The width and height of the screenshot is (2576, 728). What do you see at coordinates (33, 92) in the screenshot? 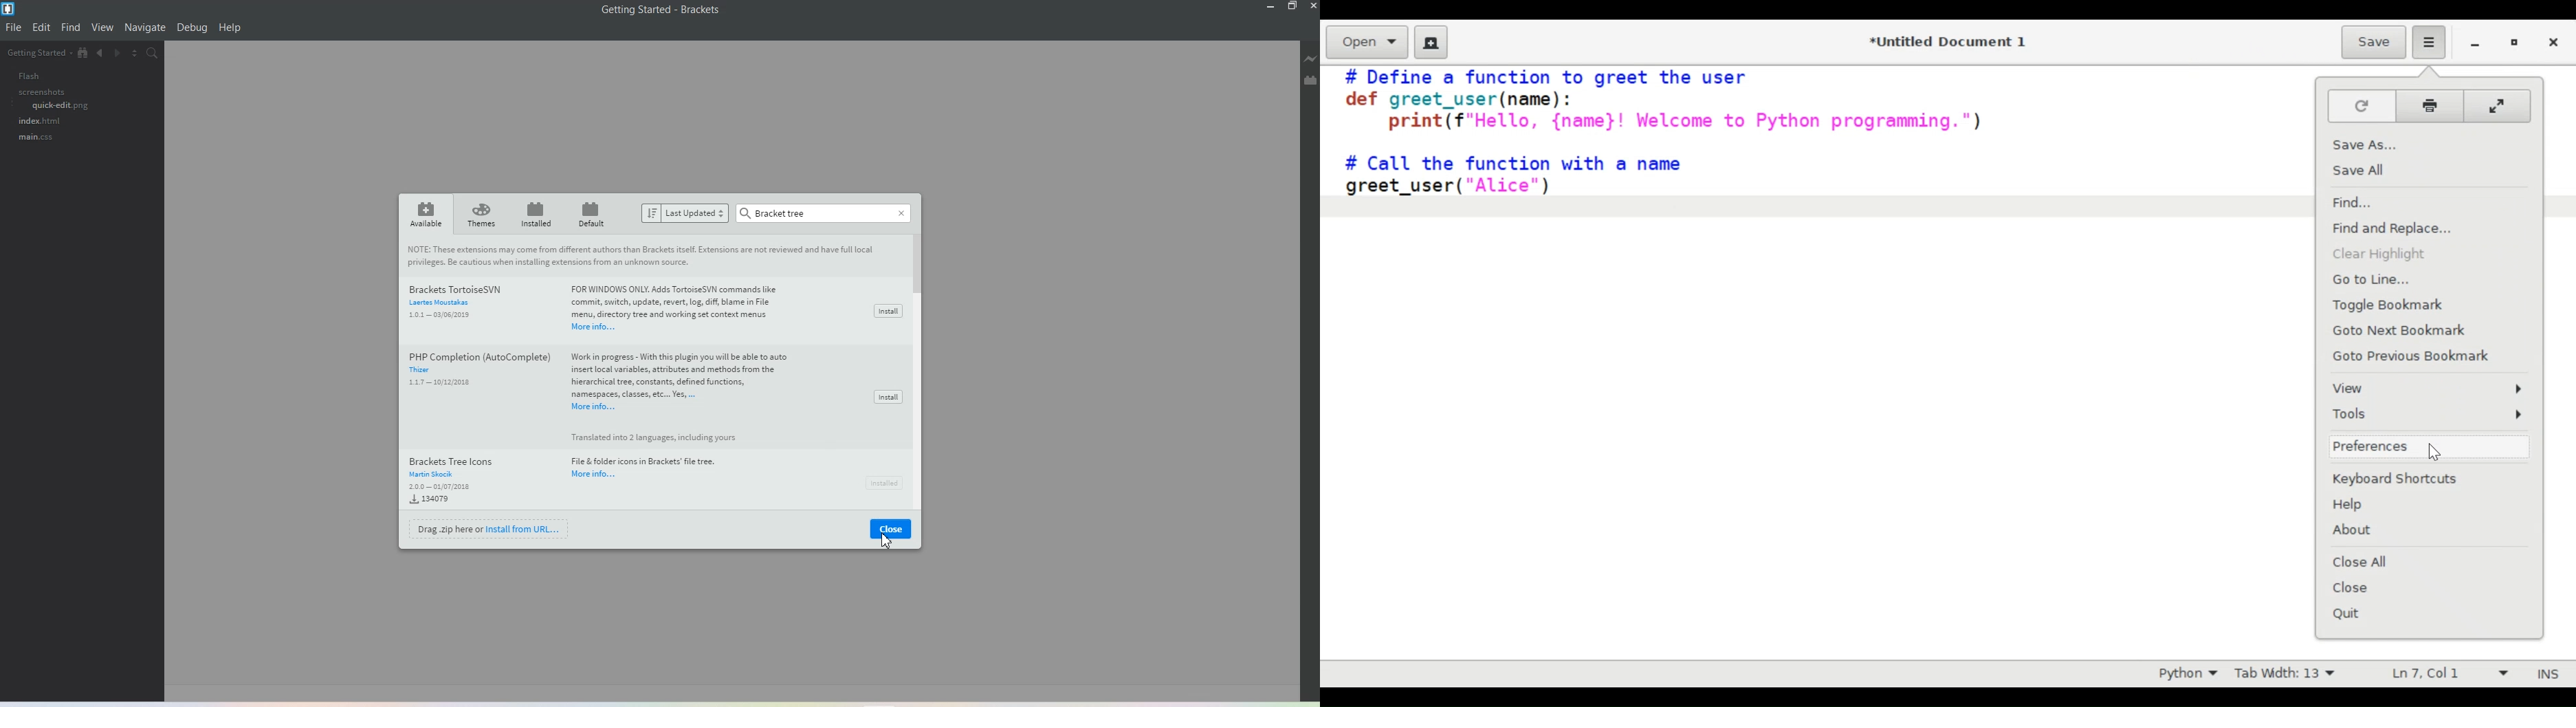
I see `screenshots` at bounding box center [33, 92].